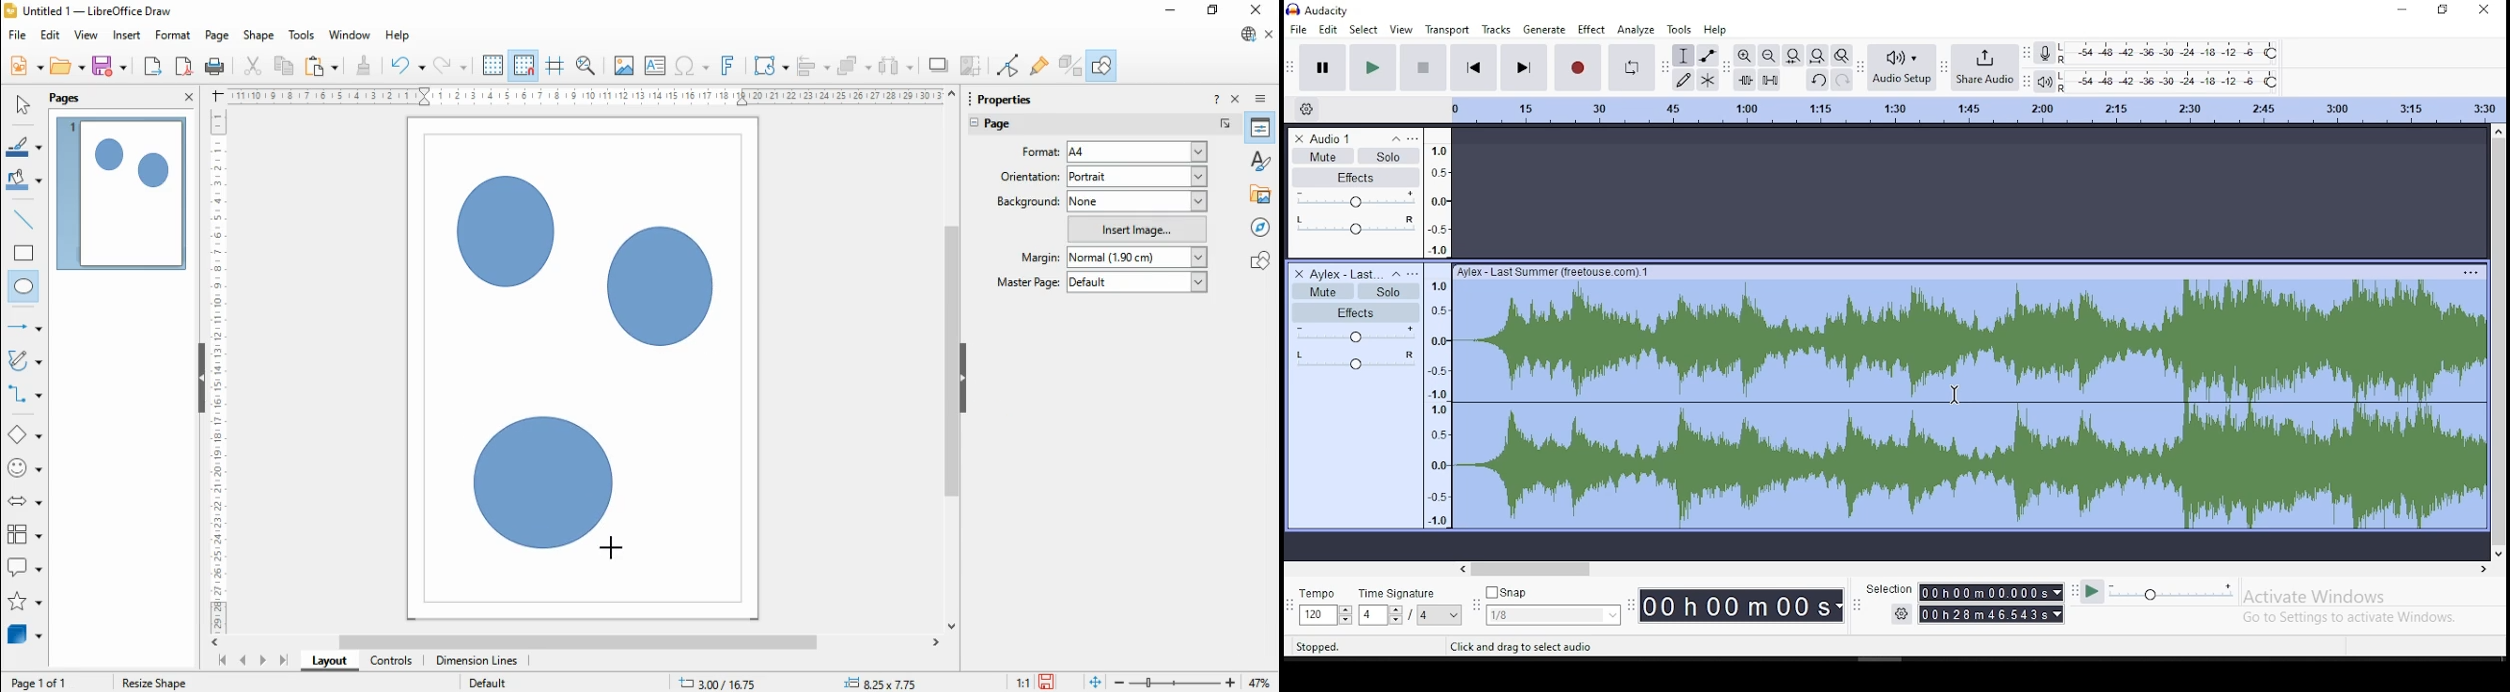 This screenshot has width=2520, height=700. Describe the element at coordinates (163, 680) in the screenshot. I see `Shape selected` at that location.